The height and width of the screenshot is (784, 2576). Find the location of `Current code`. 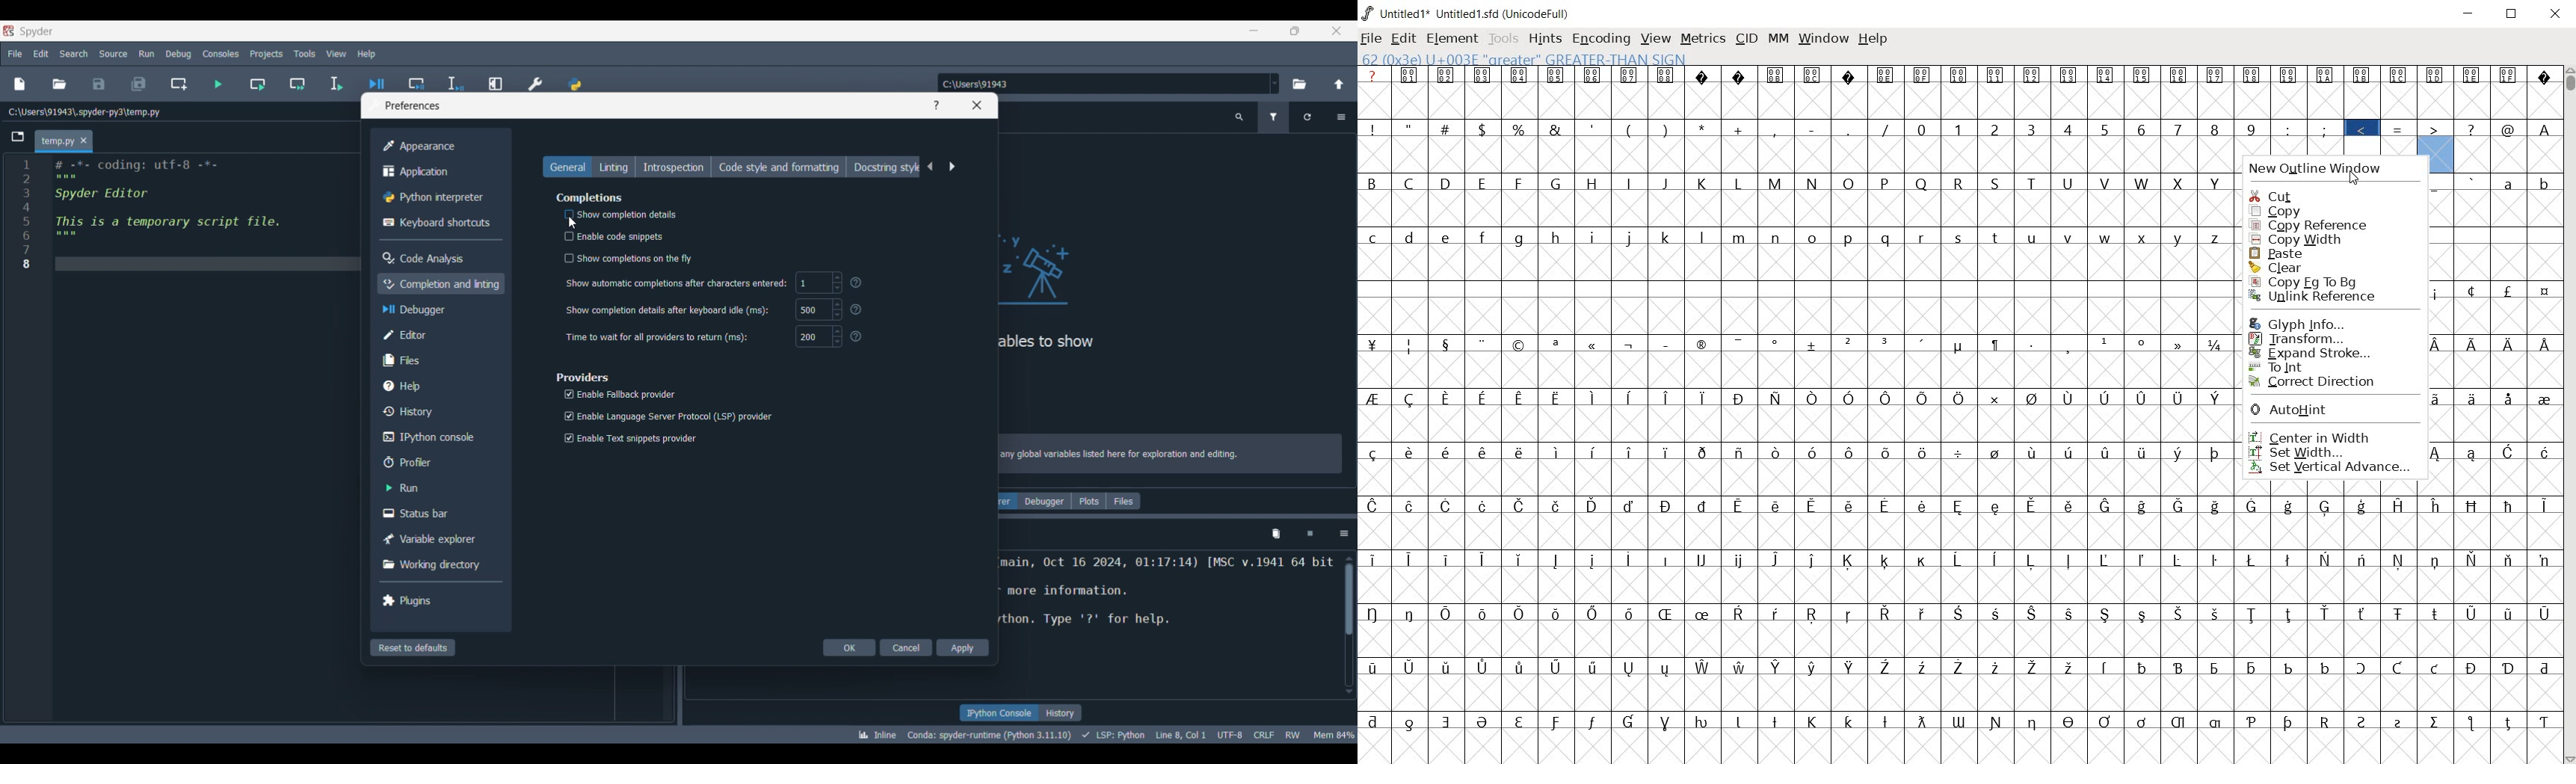

Current code is located at coordinates (189, 213).